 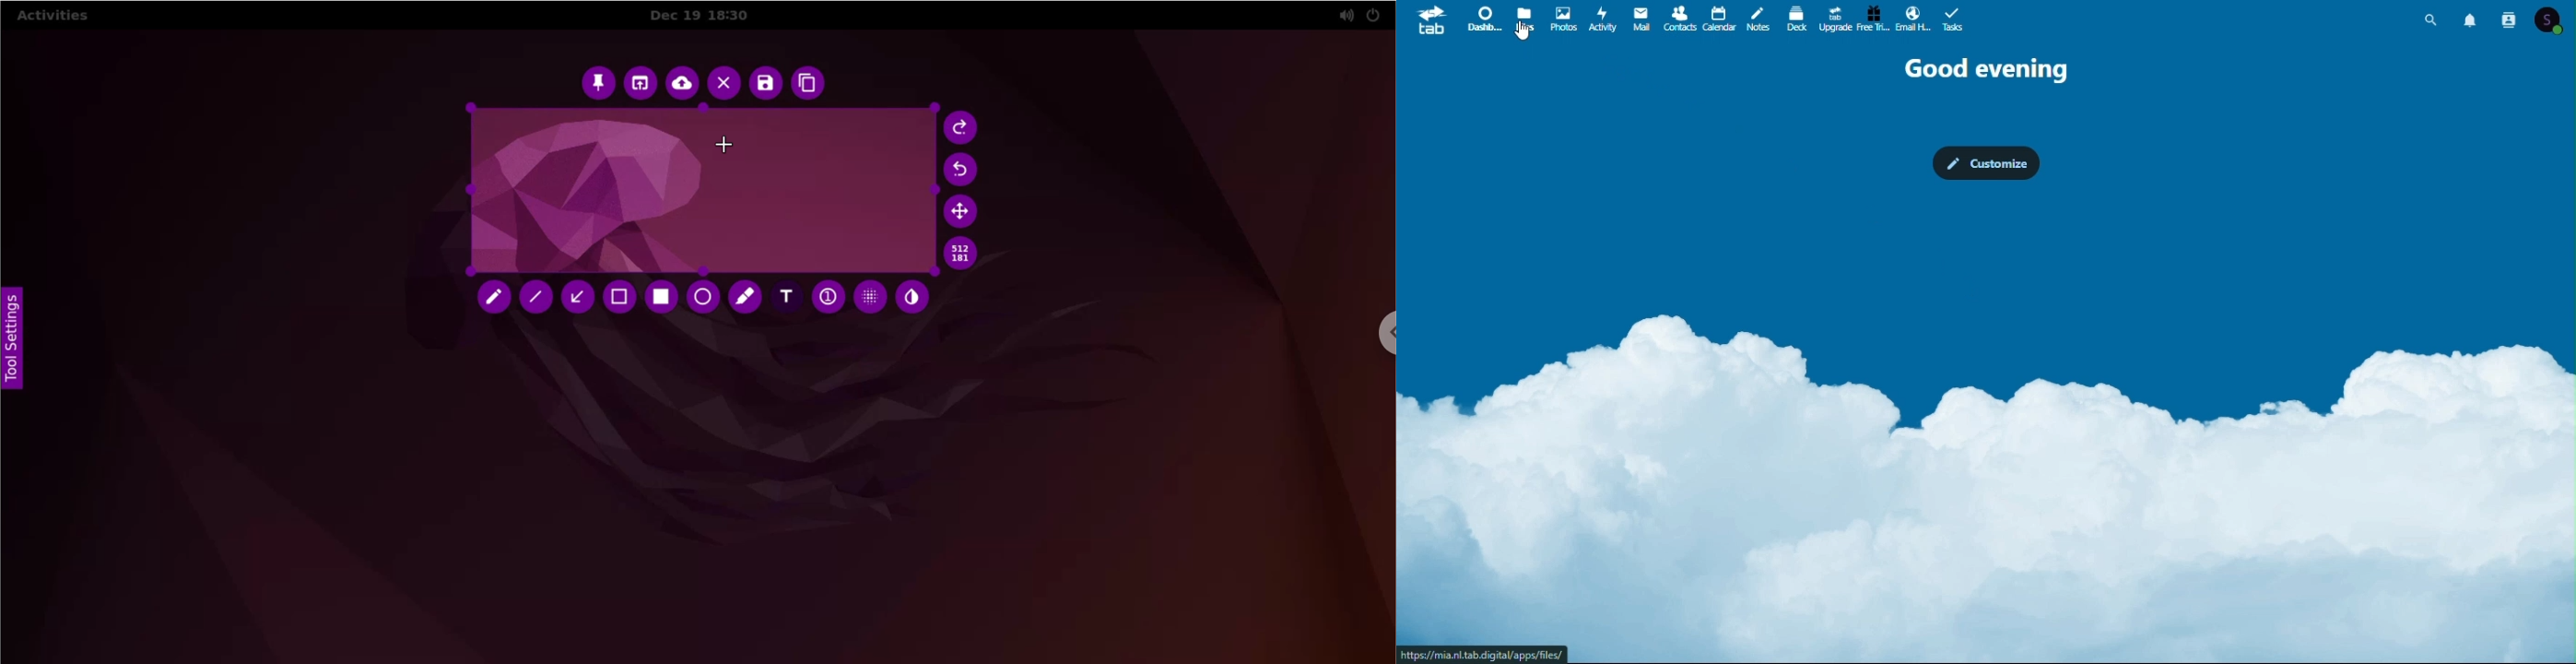 I want to click on activity, so click(x=1603, y=18).